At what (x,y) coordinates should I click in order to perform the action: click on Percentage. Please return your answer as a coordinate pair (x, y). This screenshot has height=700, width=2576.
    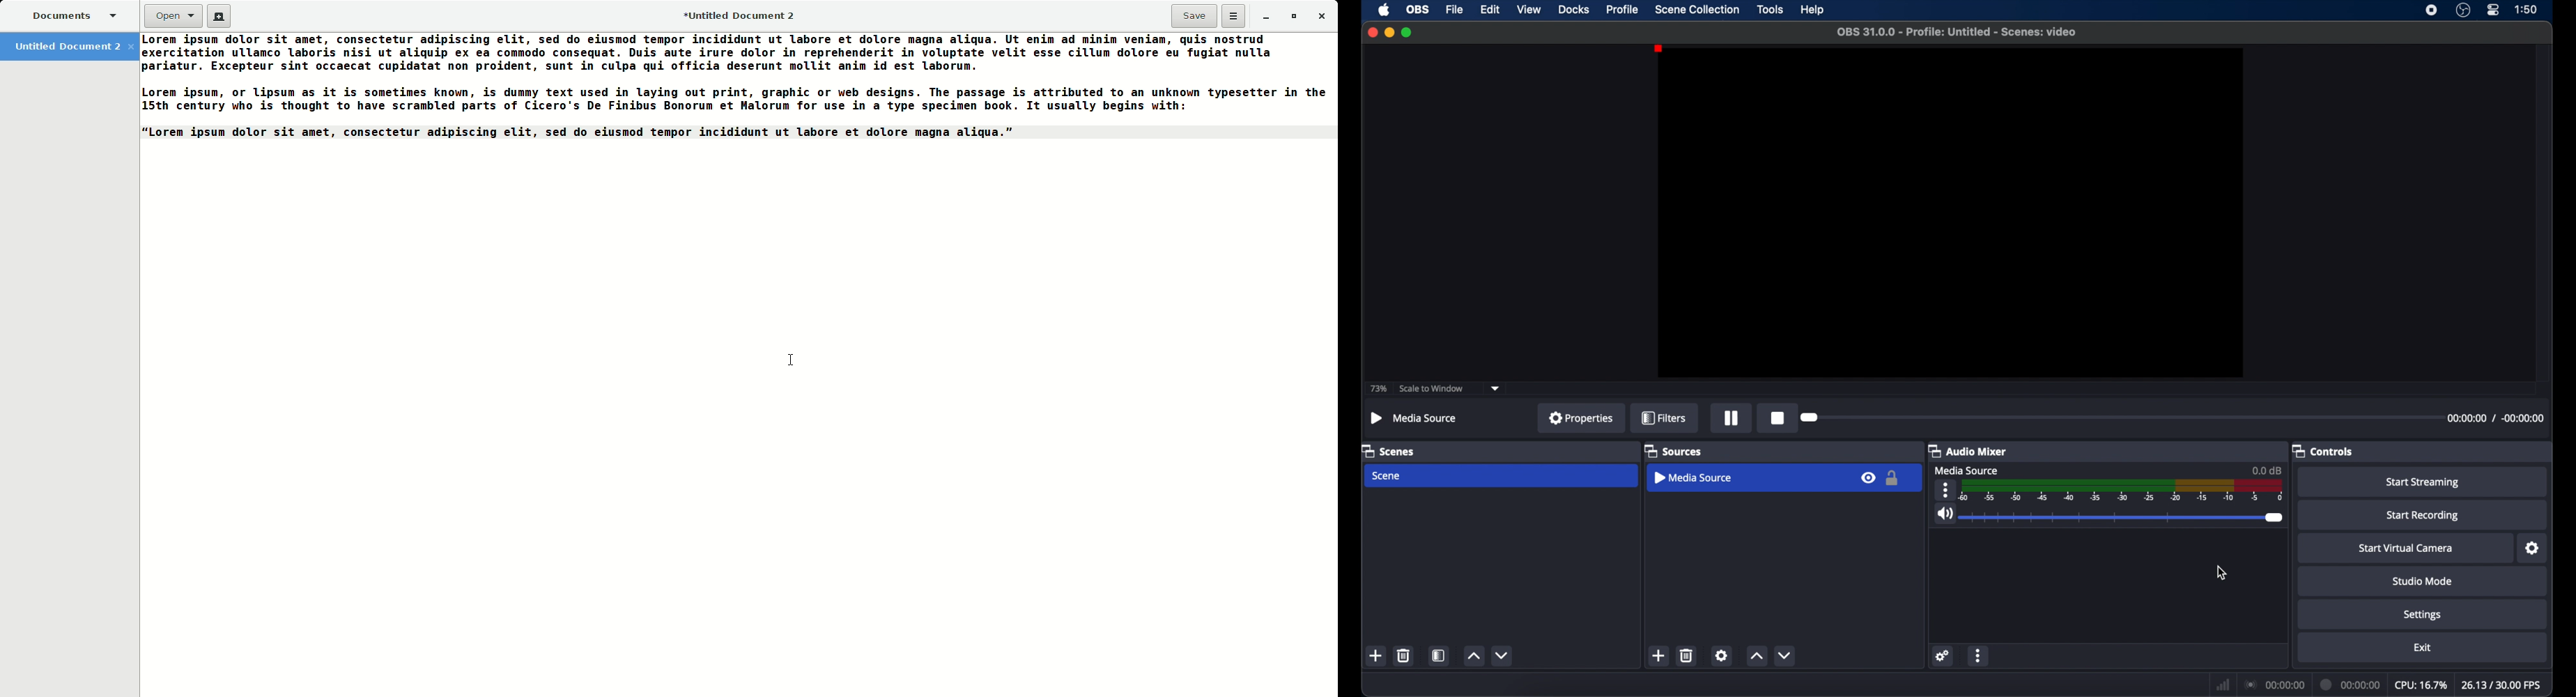
    Looking at the image, I should click on (1379, 389).